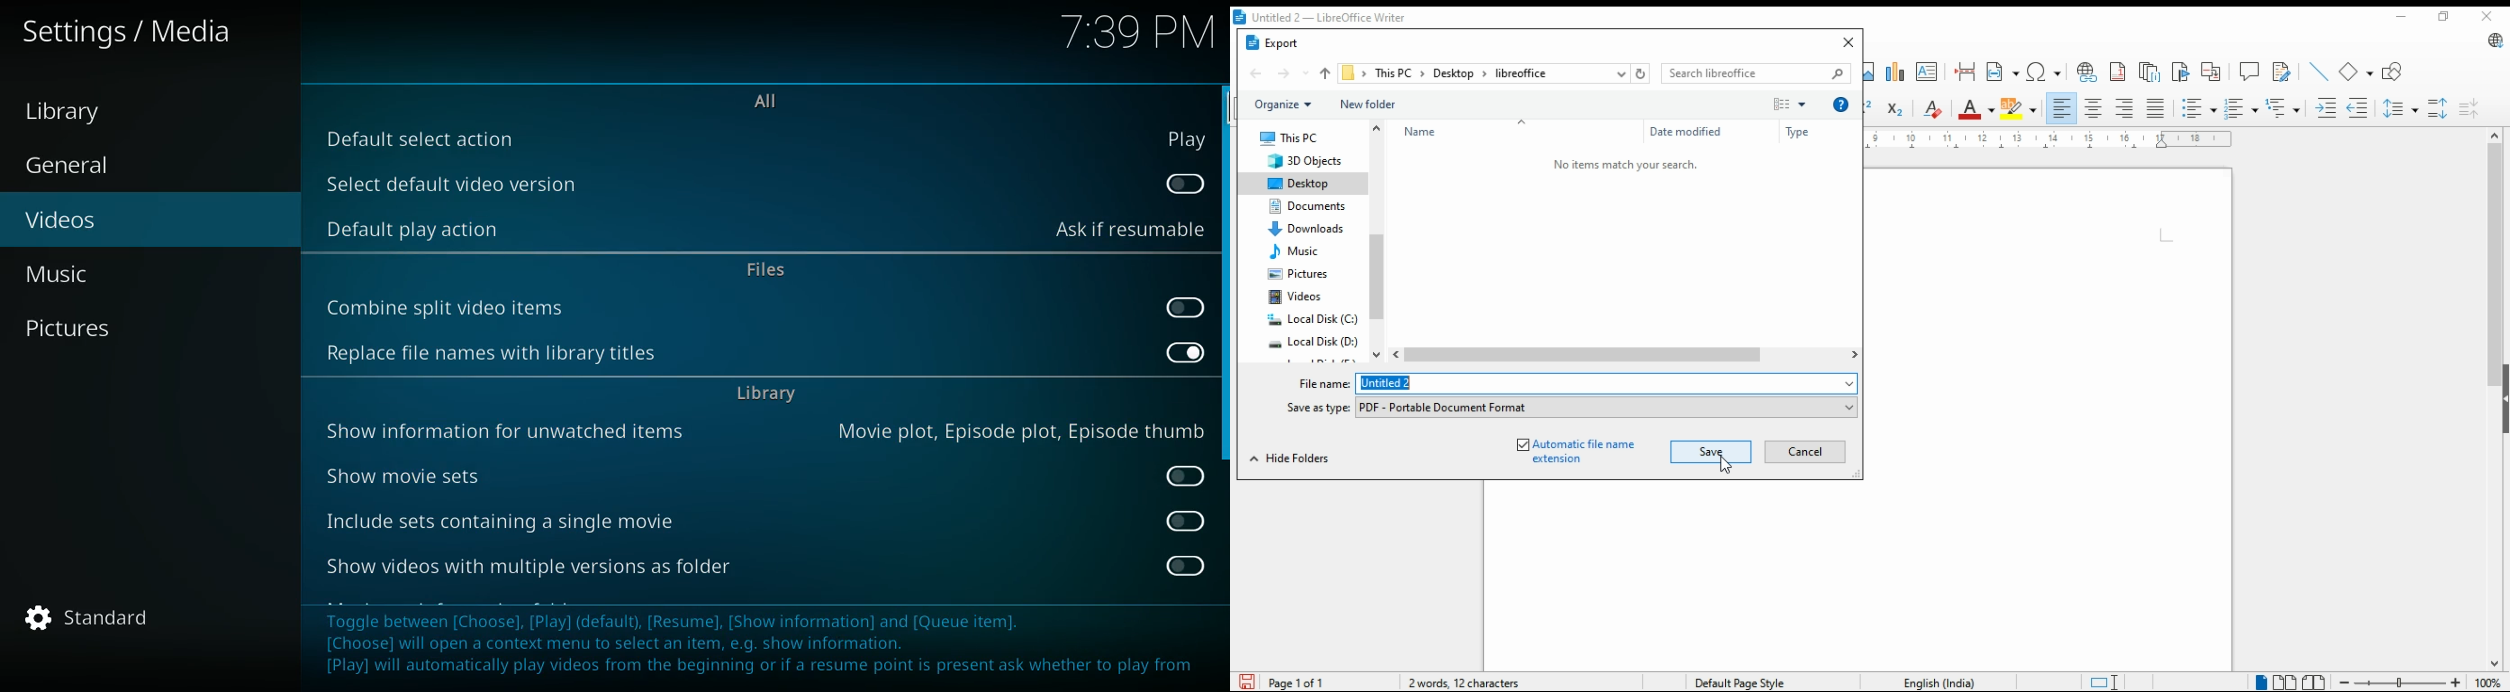 The width and height of the screenshot is (2520, 700). I want to click on show draw functions, so click(2393, 70).